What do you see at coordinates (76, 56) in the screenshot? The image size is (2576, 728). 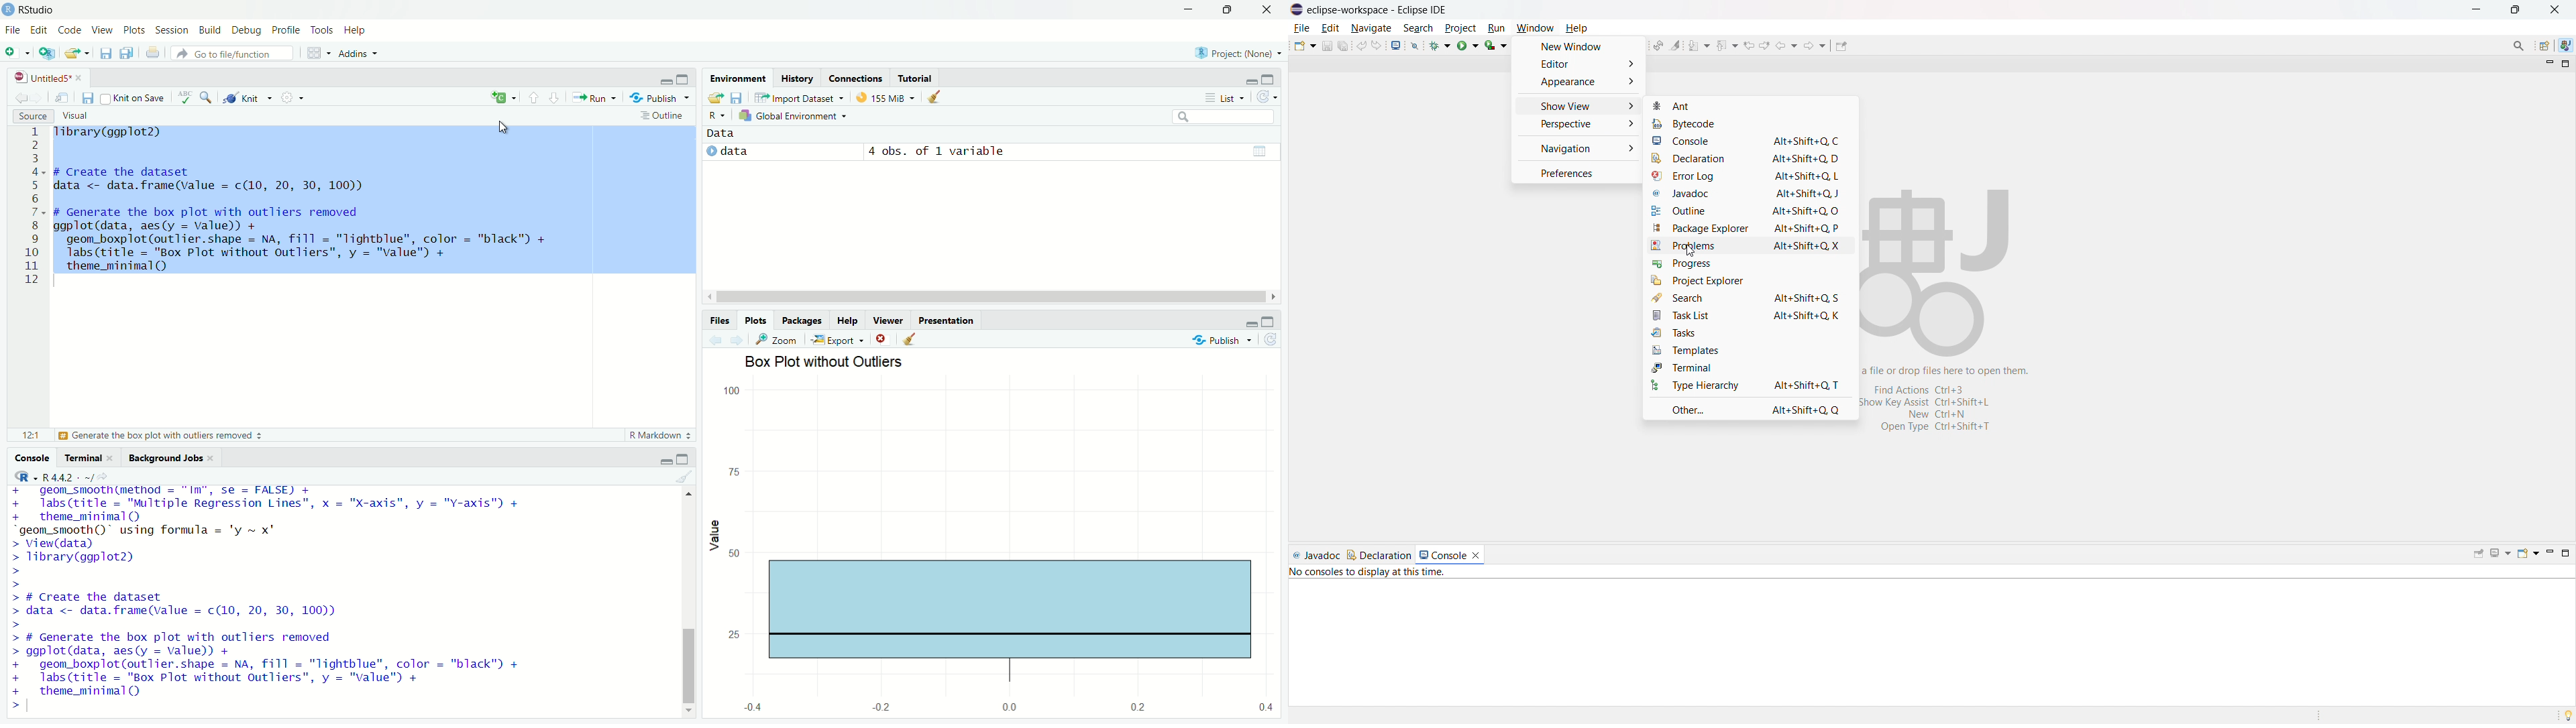 I see `export` at bounding box center [76, 56].